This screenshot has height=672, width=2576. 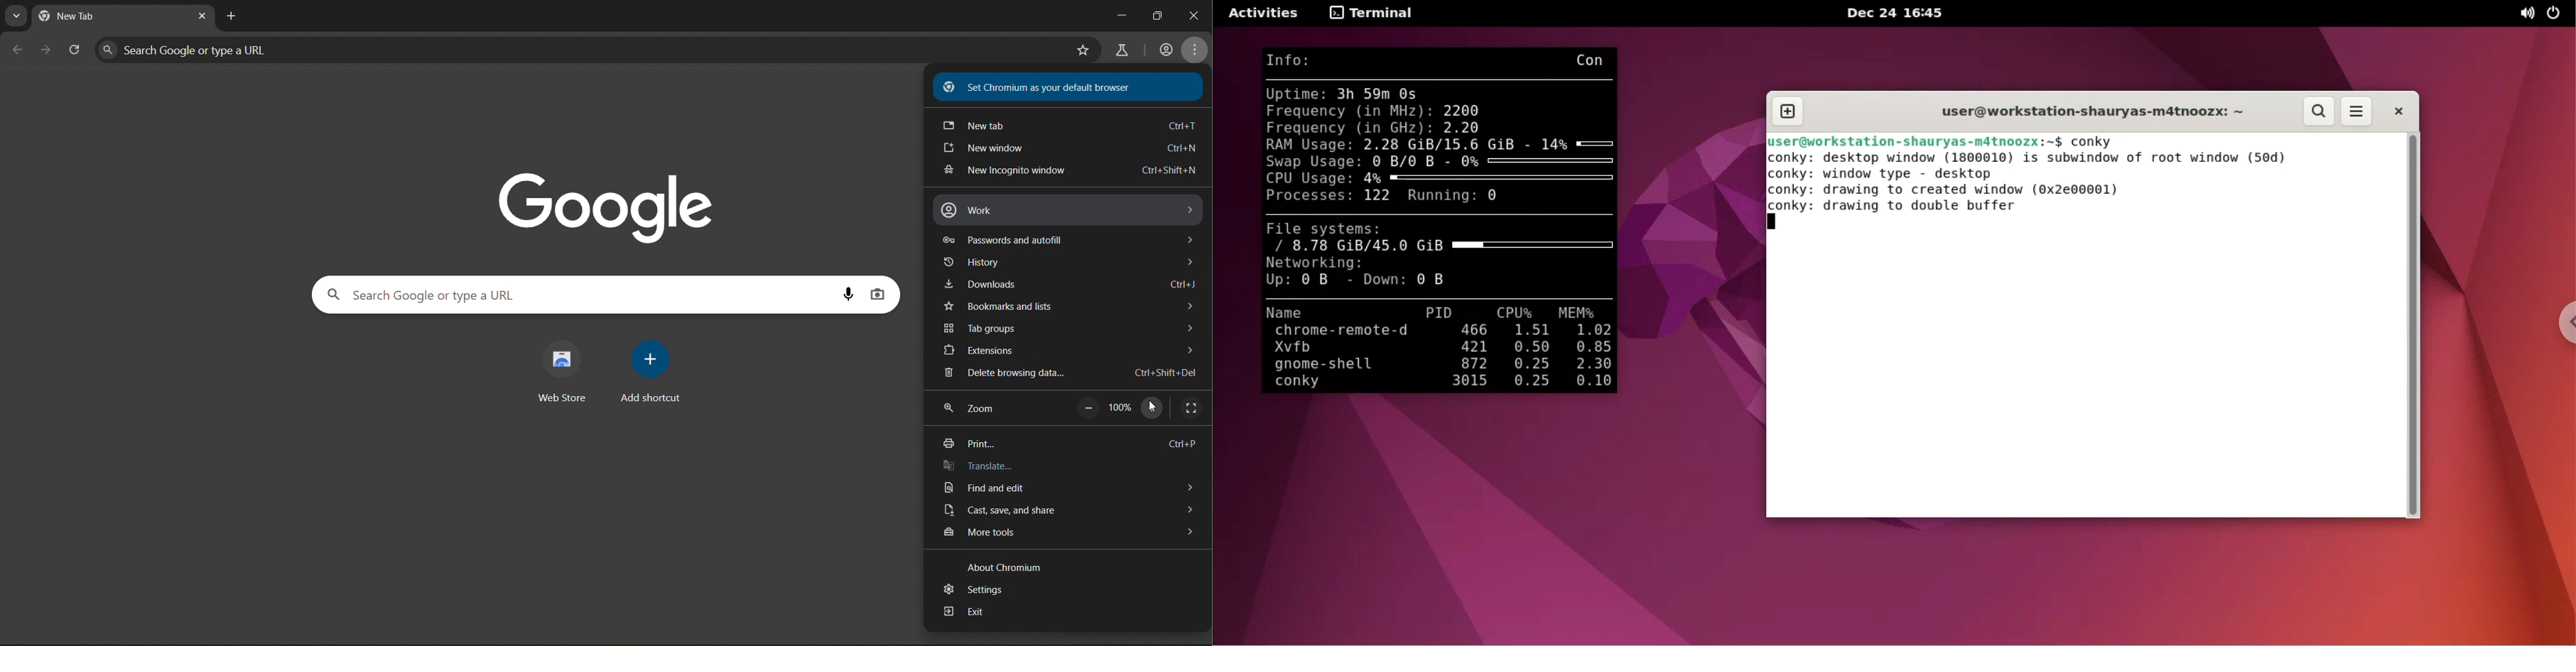 I want to click on display full screen, so click(x=1192, y=406).